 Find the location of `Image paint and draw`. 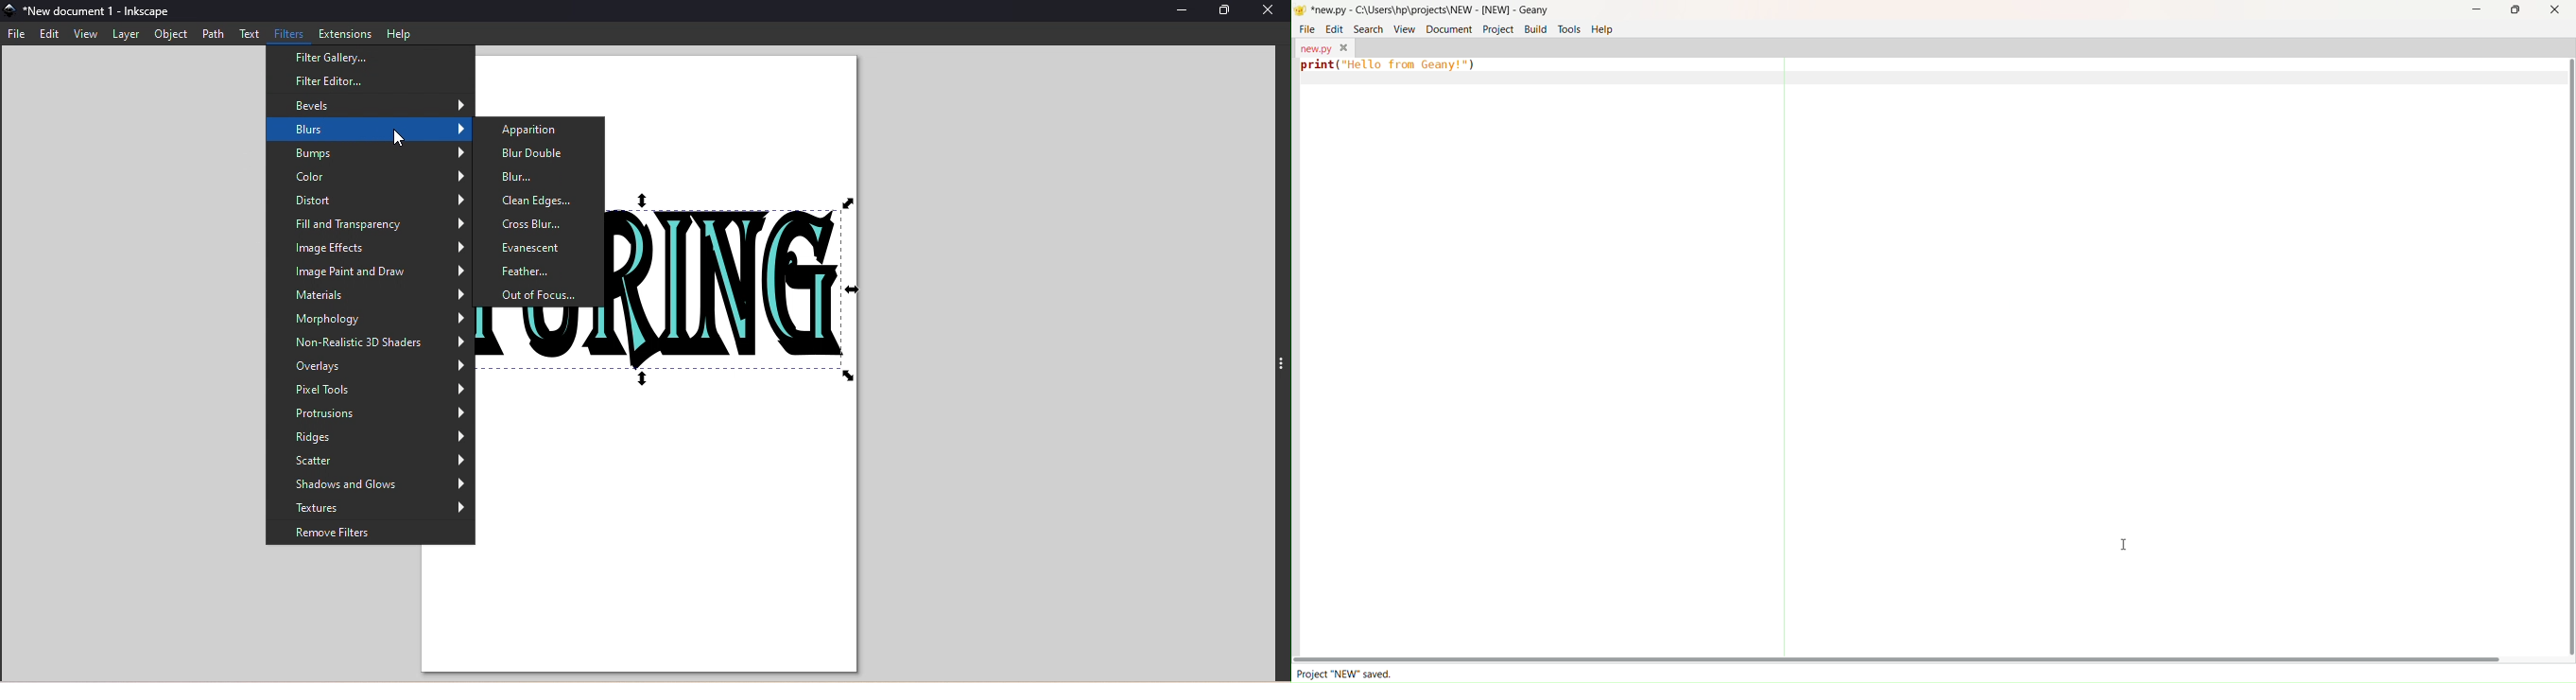

Image paint and draw is located at coordinates (369, 271).